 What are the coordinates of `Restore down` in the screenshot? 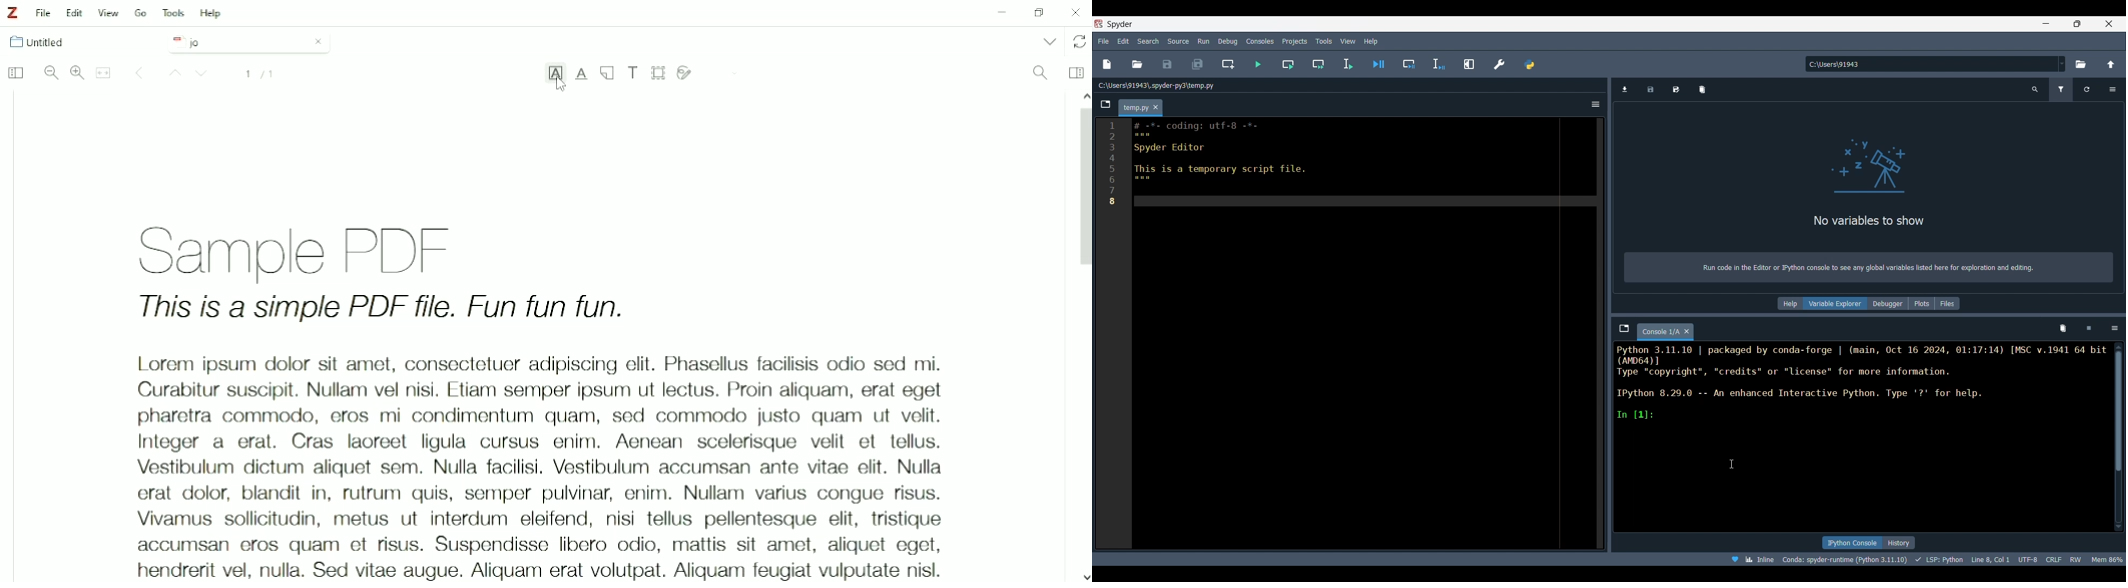 It's located at (1038, 13).